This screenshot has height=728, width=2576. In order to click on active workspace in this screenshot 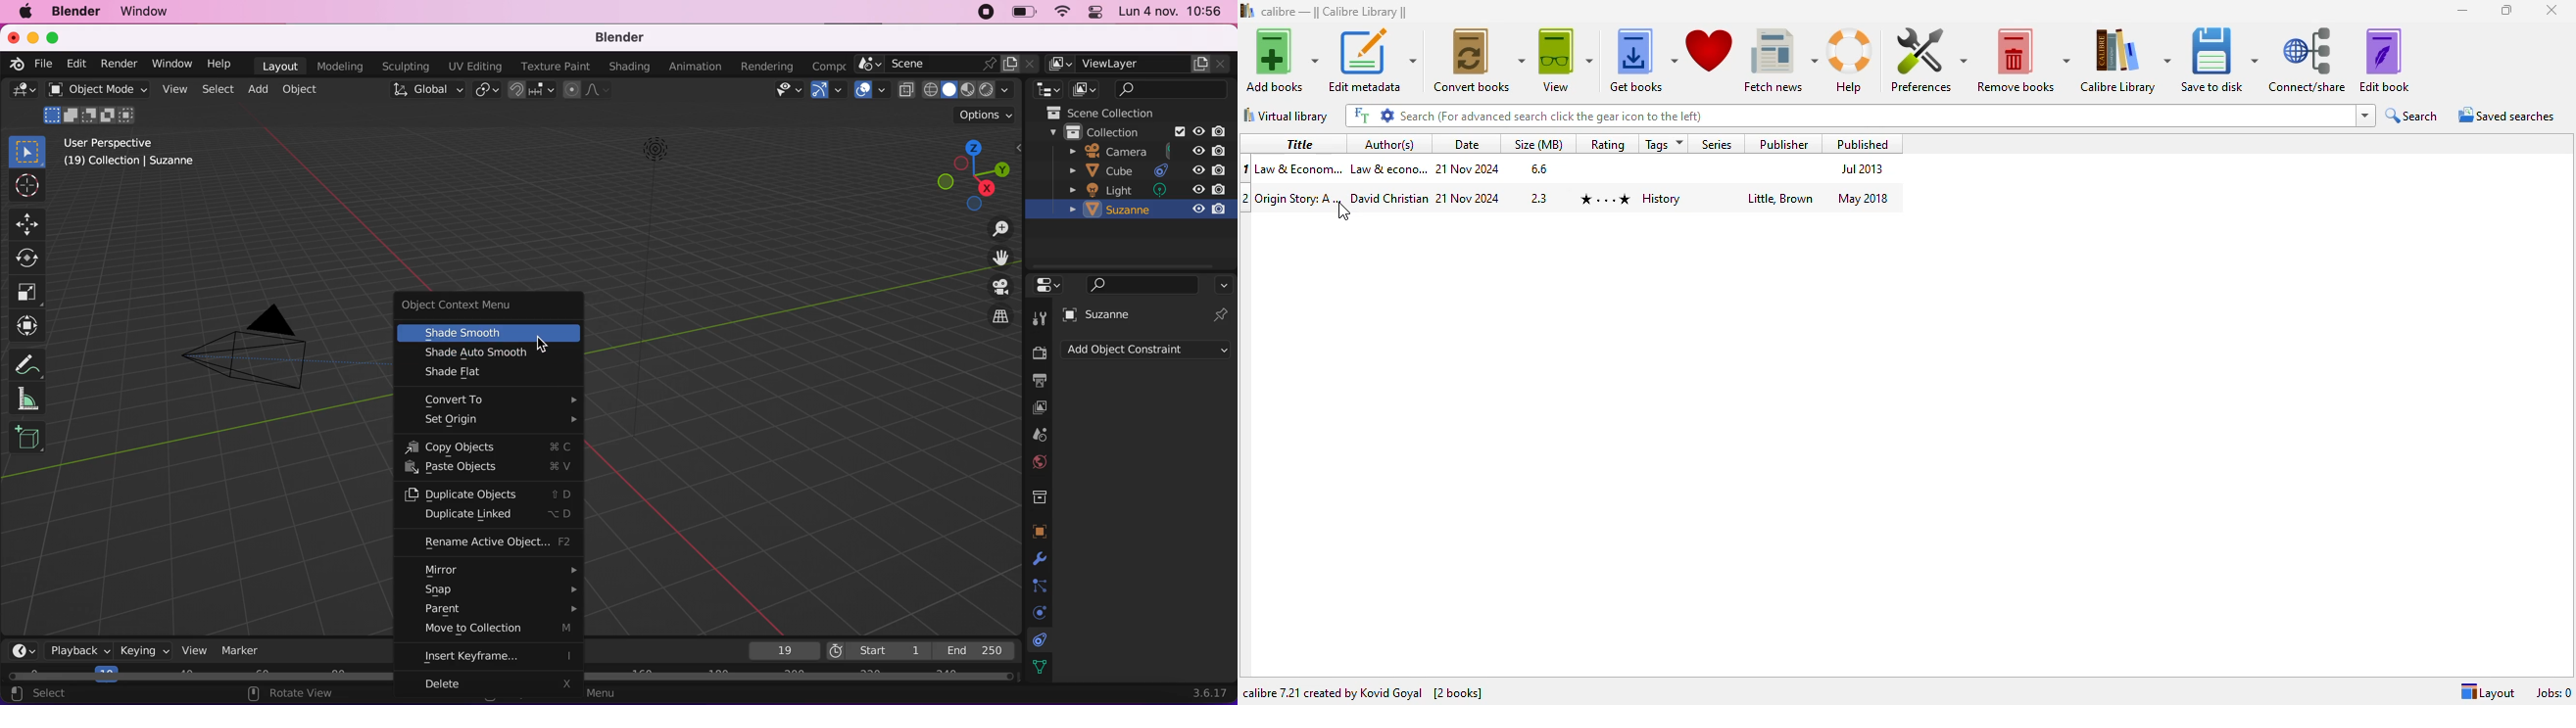, I will do `click(830, 64)`.